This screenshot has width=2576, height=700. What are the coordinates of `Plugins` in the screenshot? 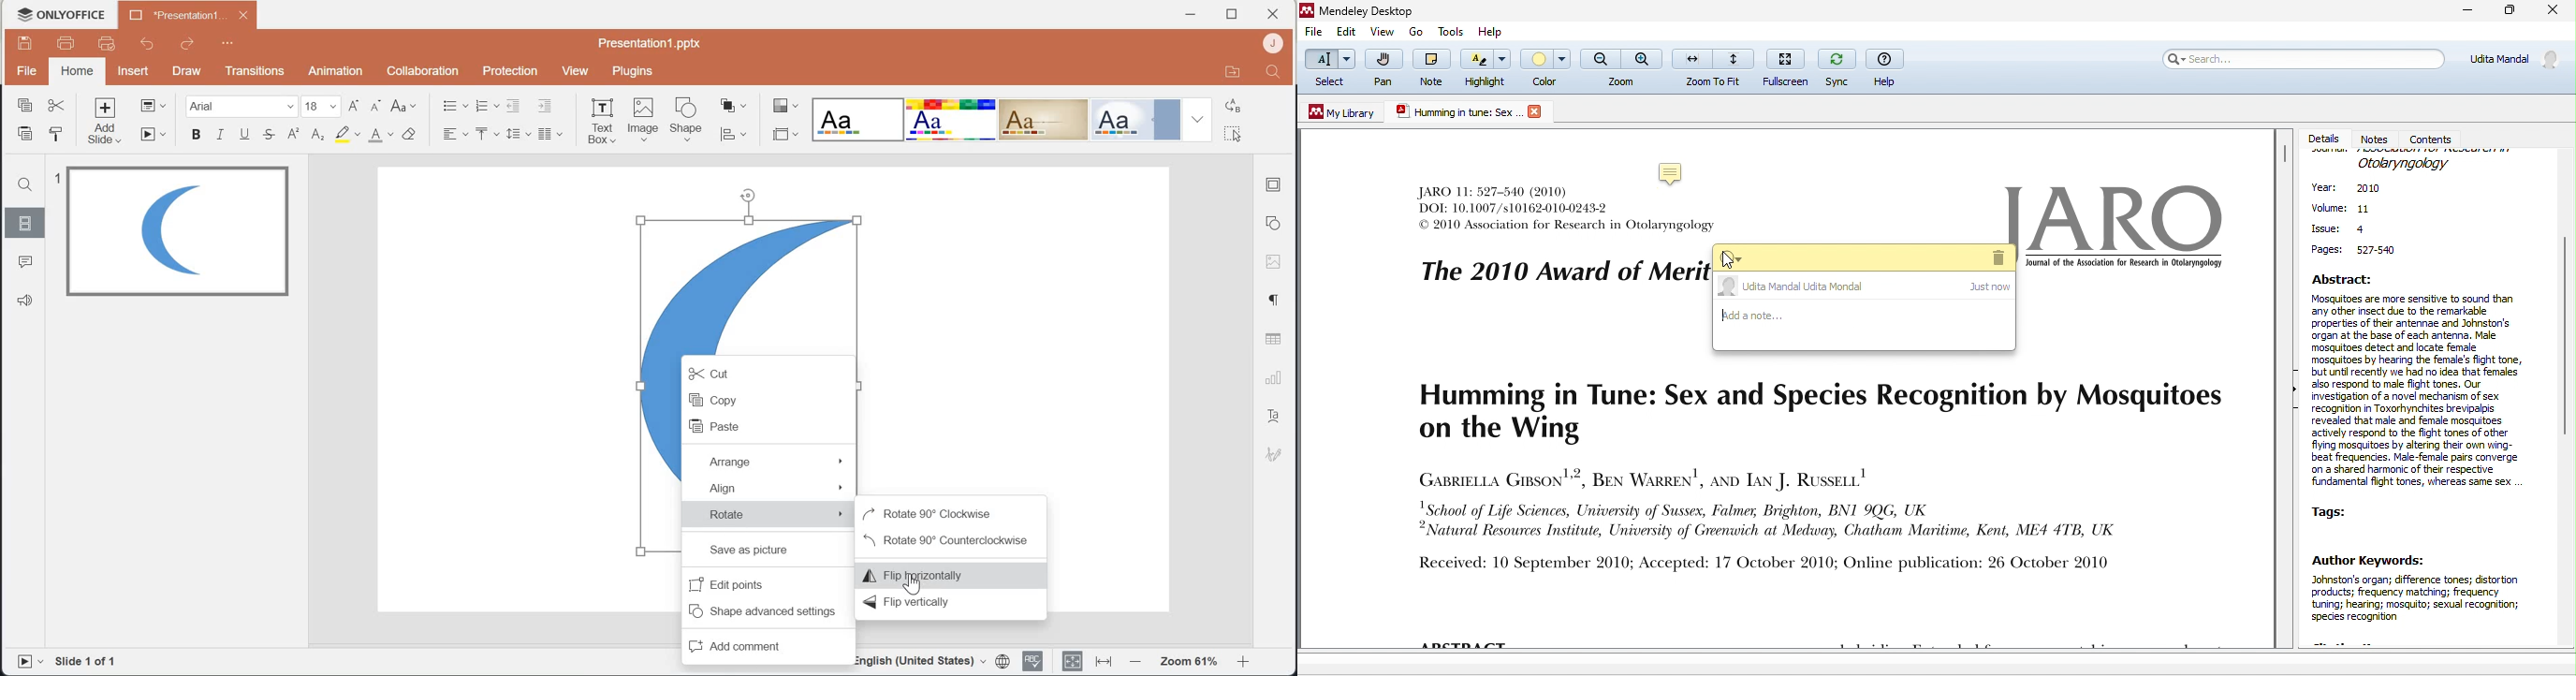 It's located at (631, 72).